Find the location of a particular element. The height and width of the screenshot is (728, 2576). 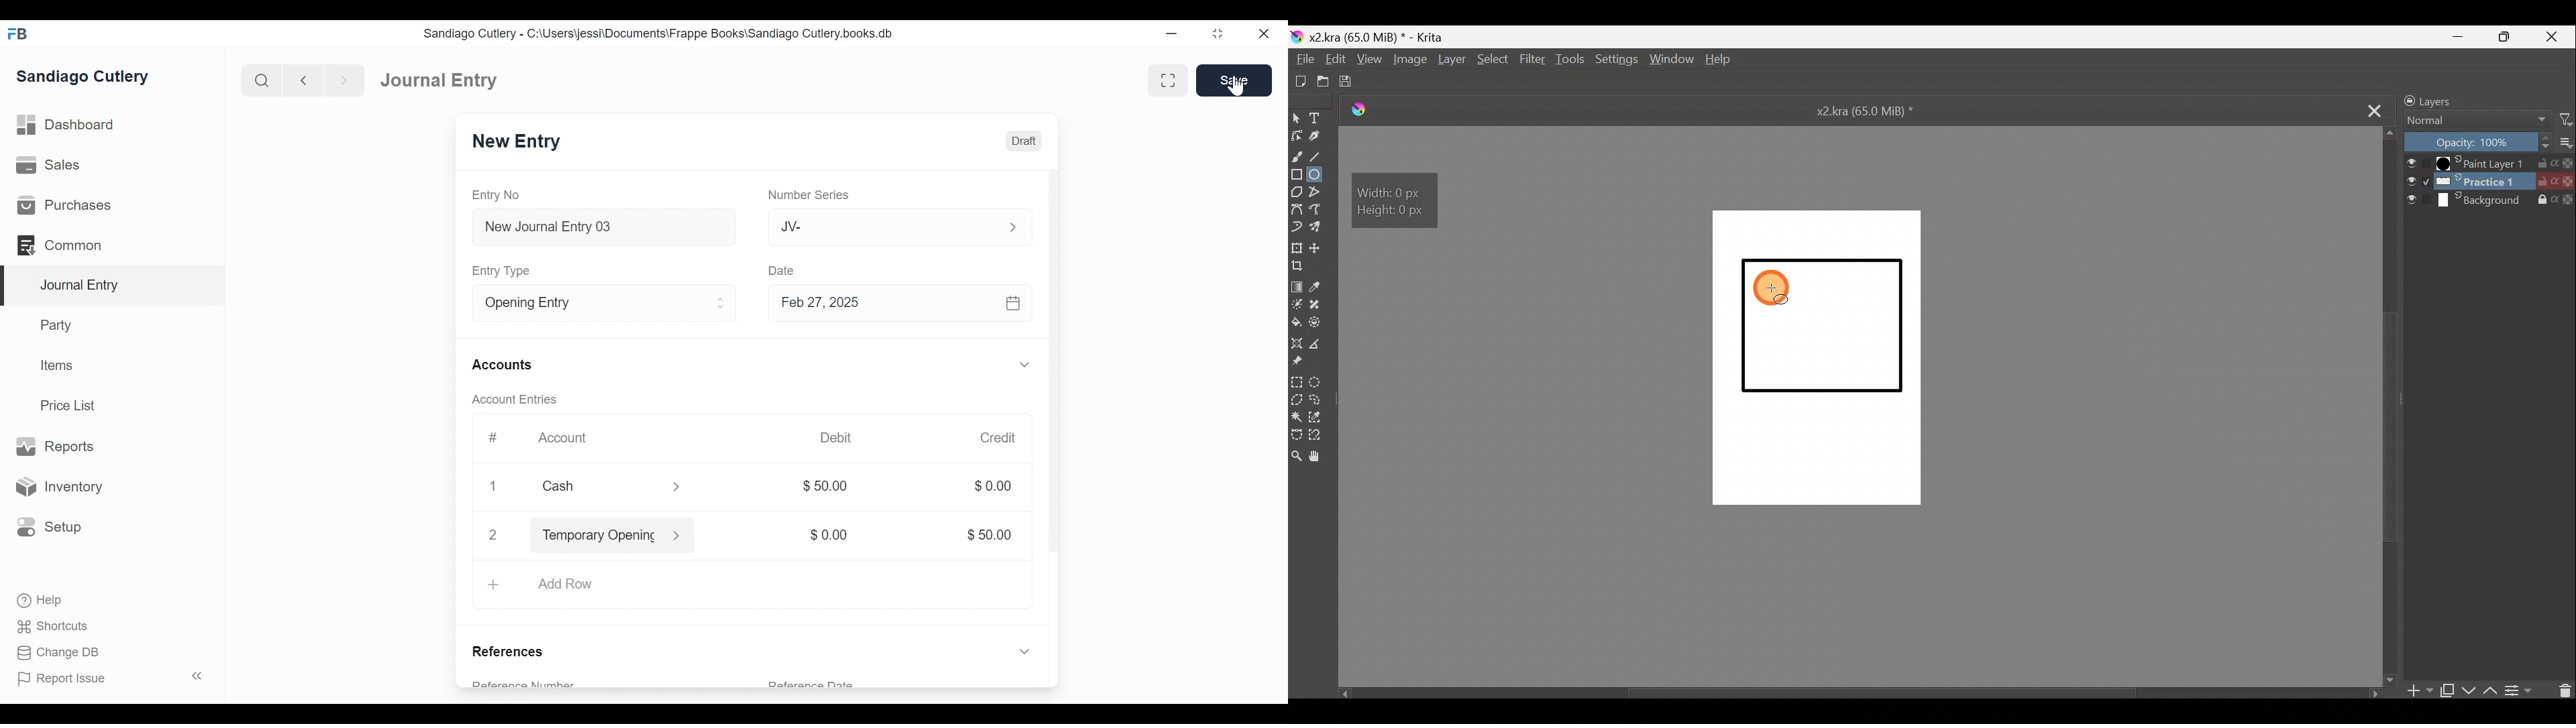

Feb 27, 2025 is located at coordinates (898, 304).